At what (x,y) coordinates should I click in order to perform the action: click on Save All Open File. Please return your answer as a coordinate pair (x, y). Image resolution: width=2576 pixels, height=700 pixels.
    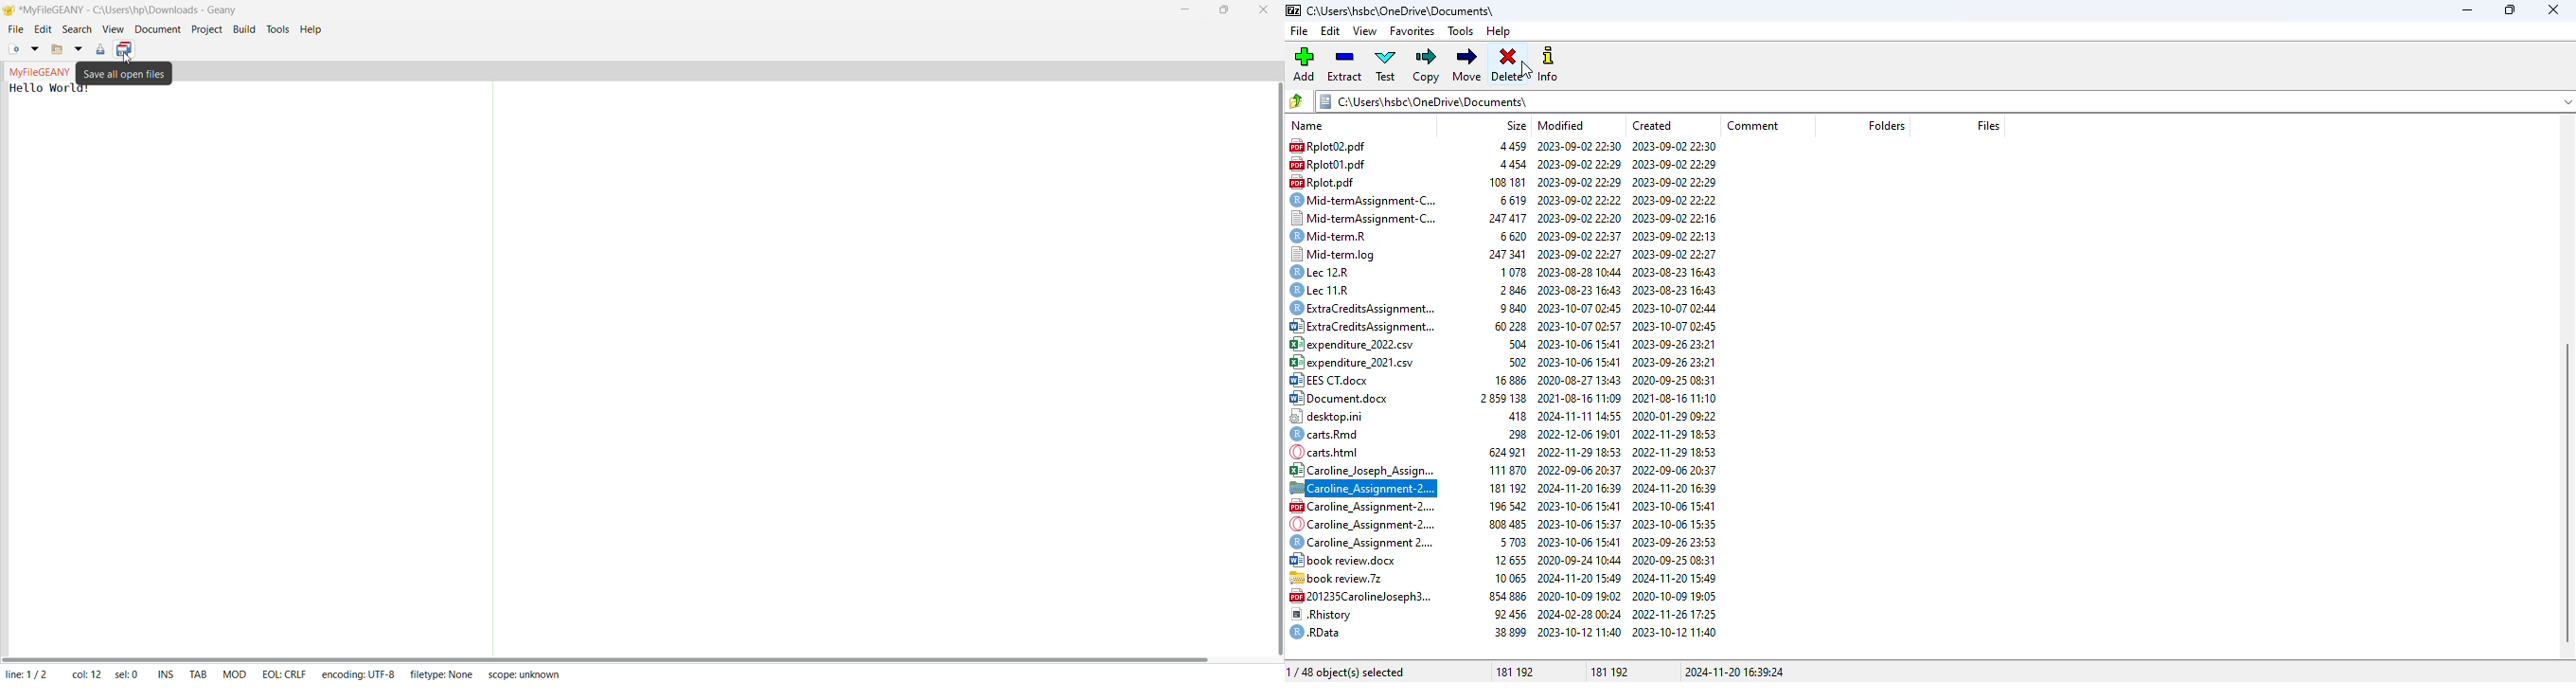
    Looking at the image, I should click on (126, 49).